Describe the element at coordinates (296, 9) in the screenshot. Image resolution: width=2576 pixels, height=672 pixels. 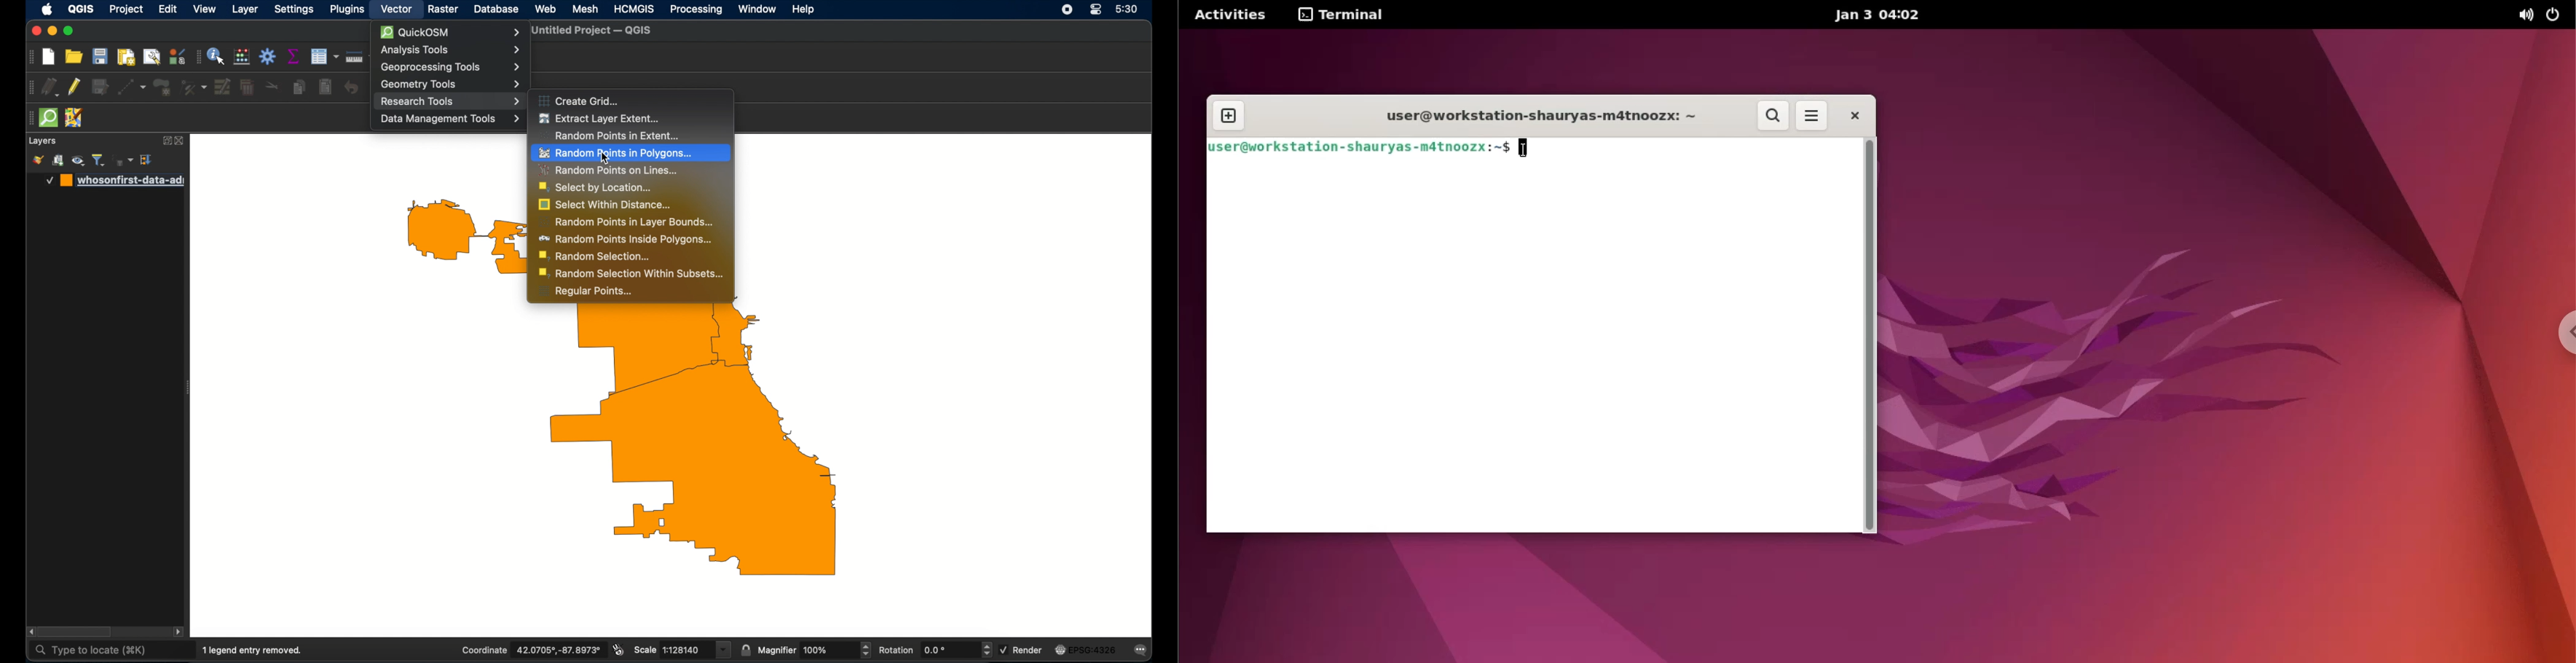
I see `settings` at that location.